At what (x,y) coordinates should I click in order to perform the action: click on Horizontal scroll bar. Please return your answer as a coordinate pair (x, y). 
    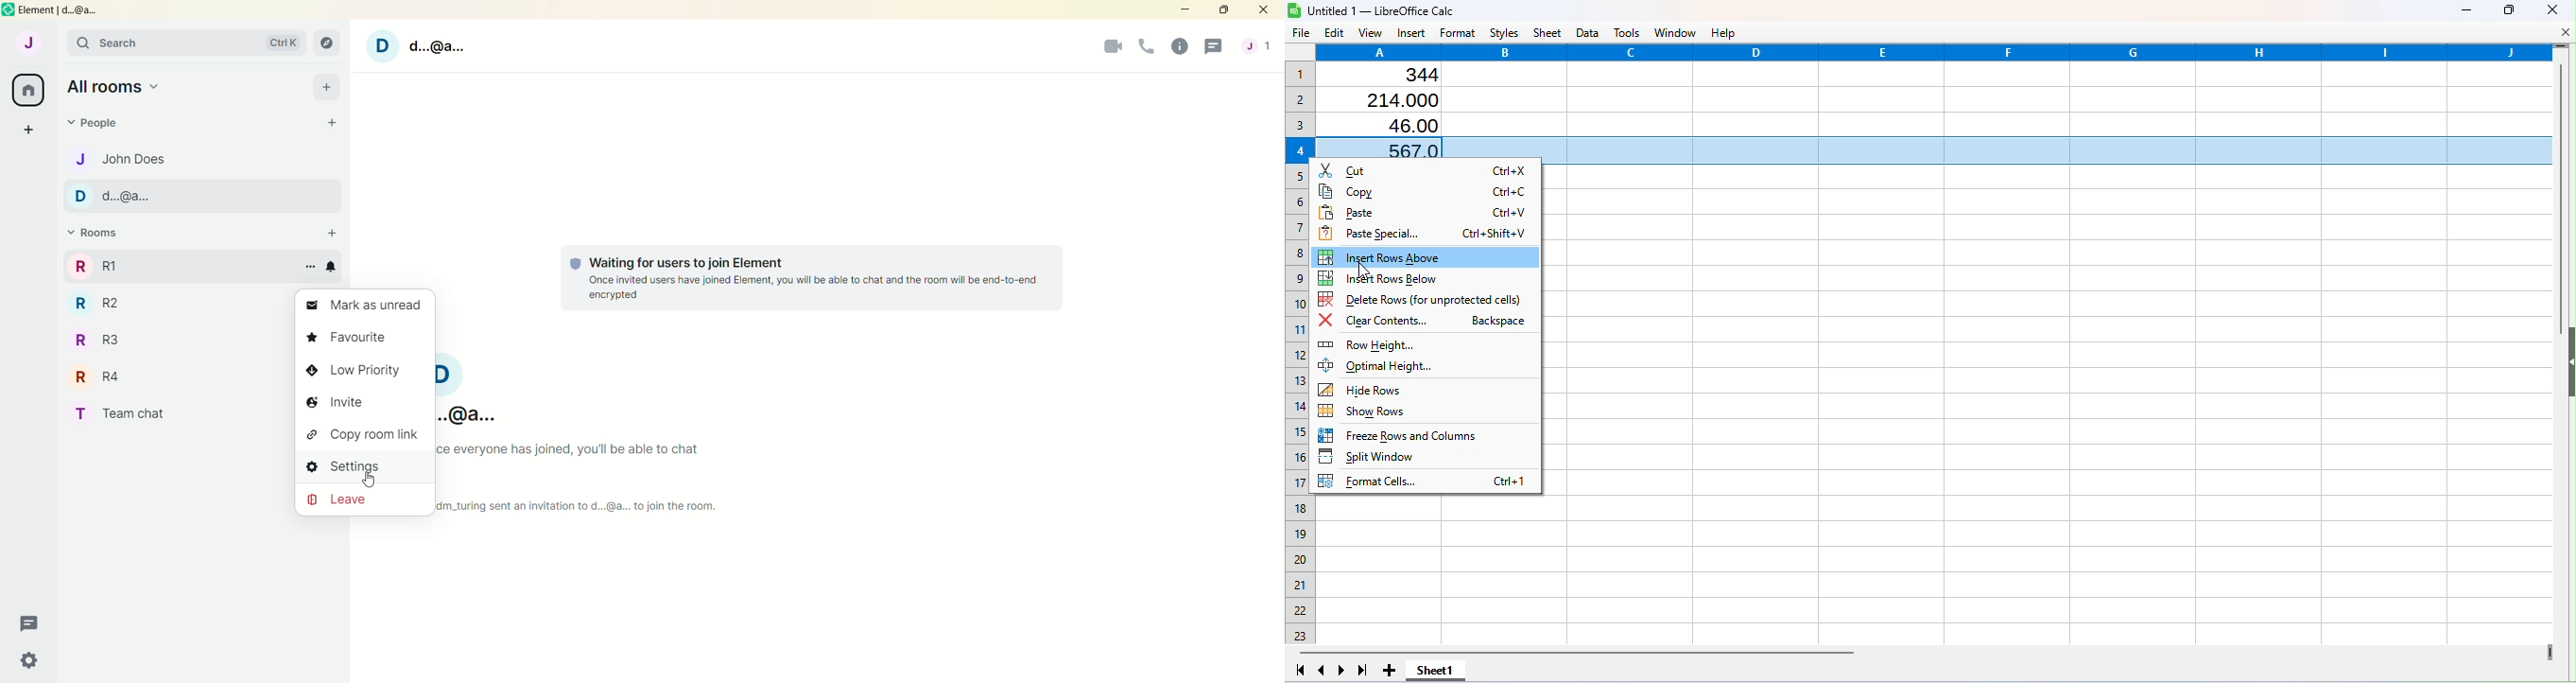
    Looking at the image, I should click on (1921, 651).